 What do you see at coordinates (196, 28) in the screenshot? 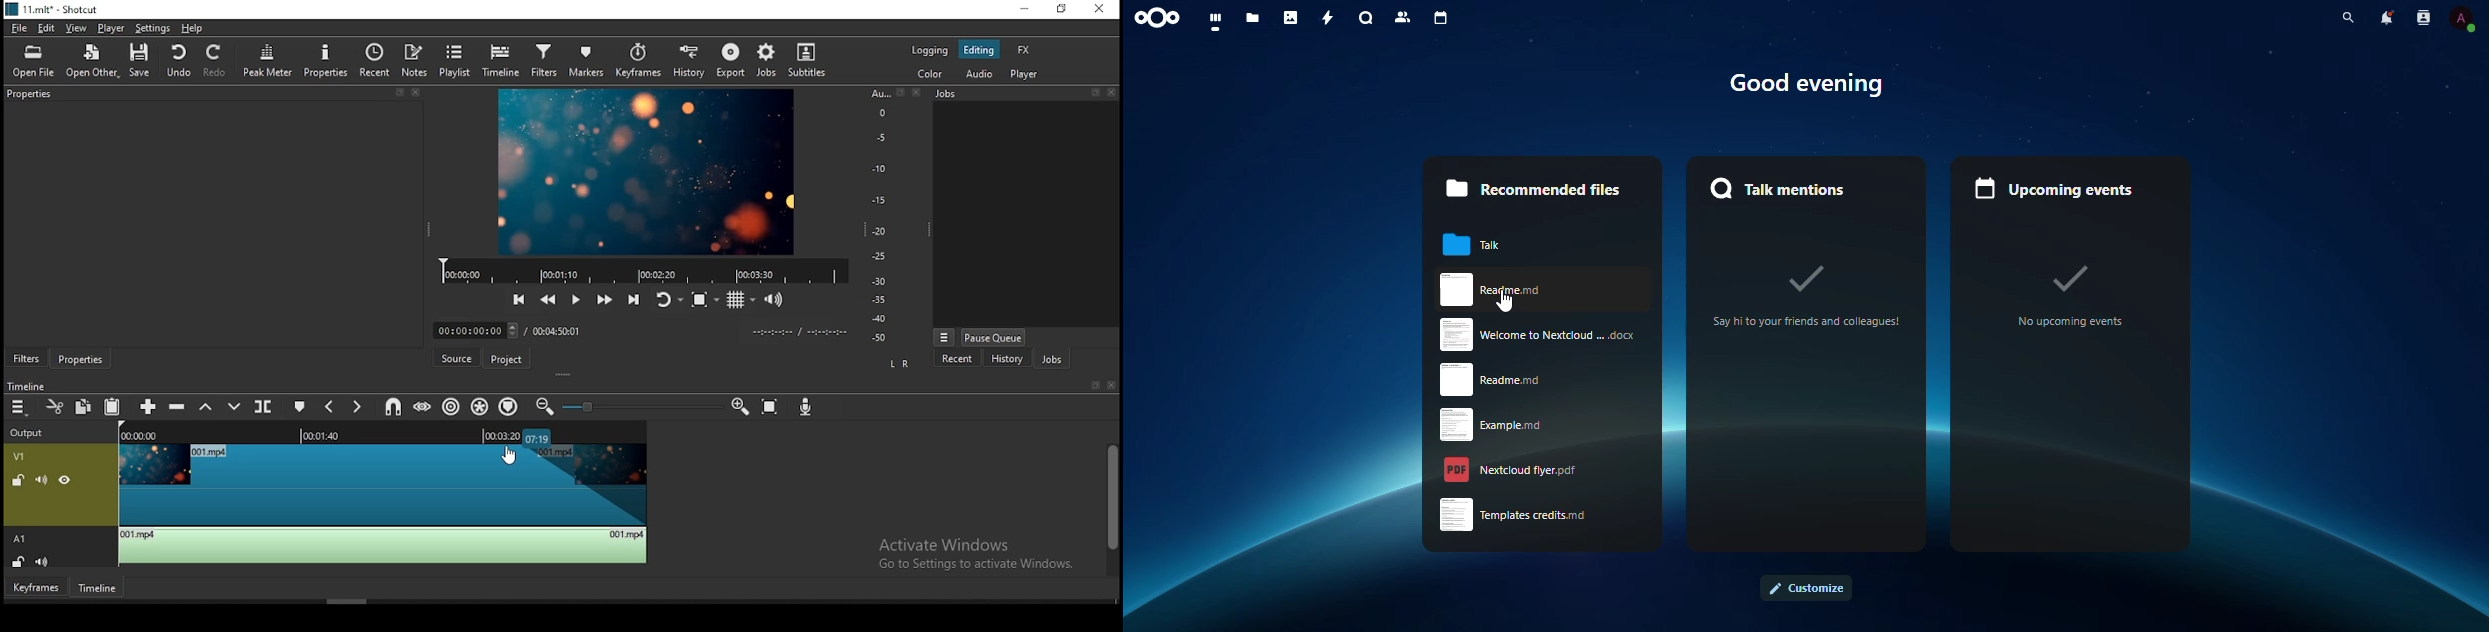
I see `help` at bounding box center [196, 28].